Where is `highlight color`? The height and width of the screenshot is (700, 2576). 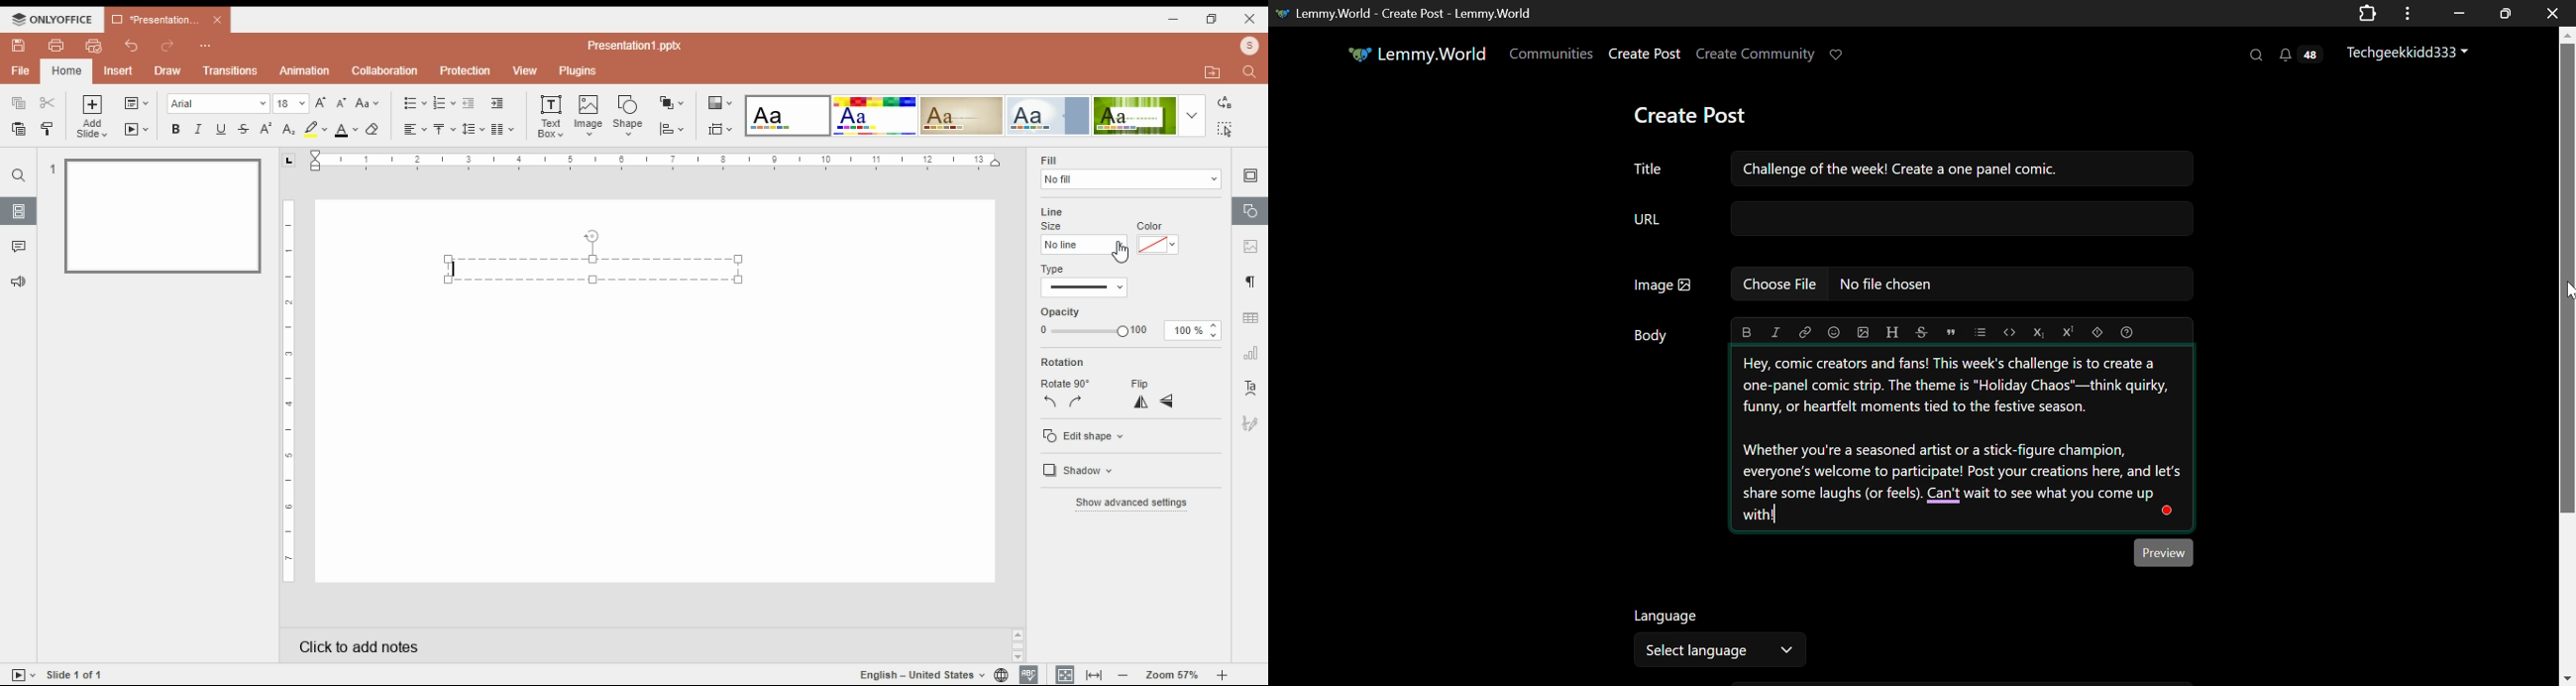
highlight color is located at coordinates (314, 128).